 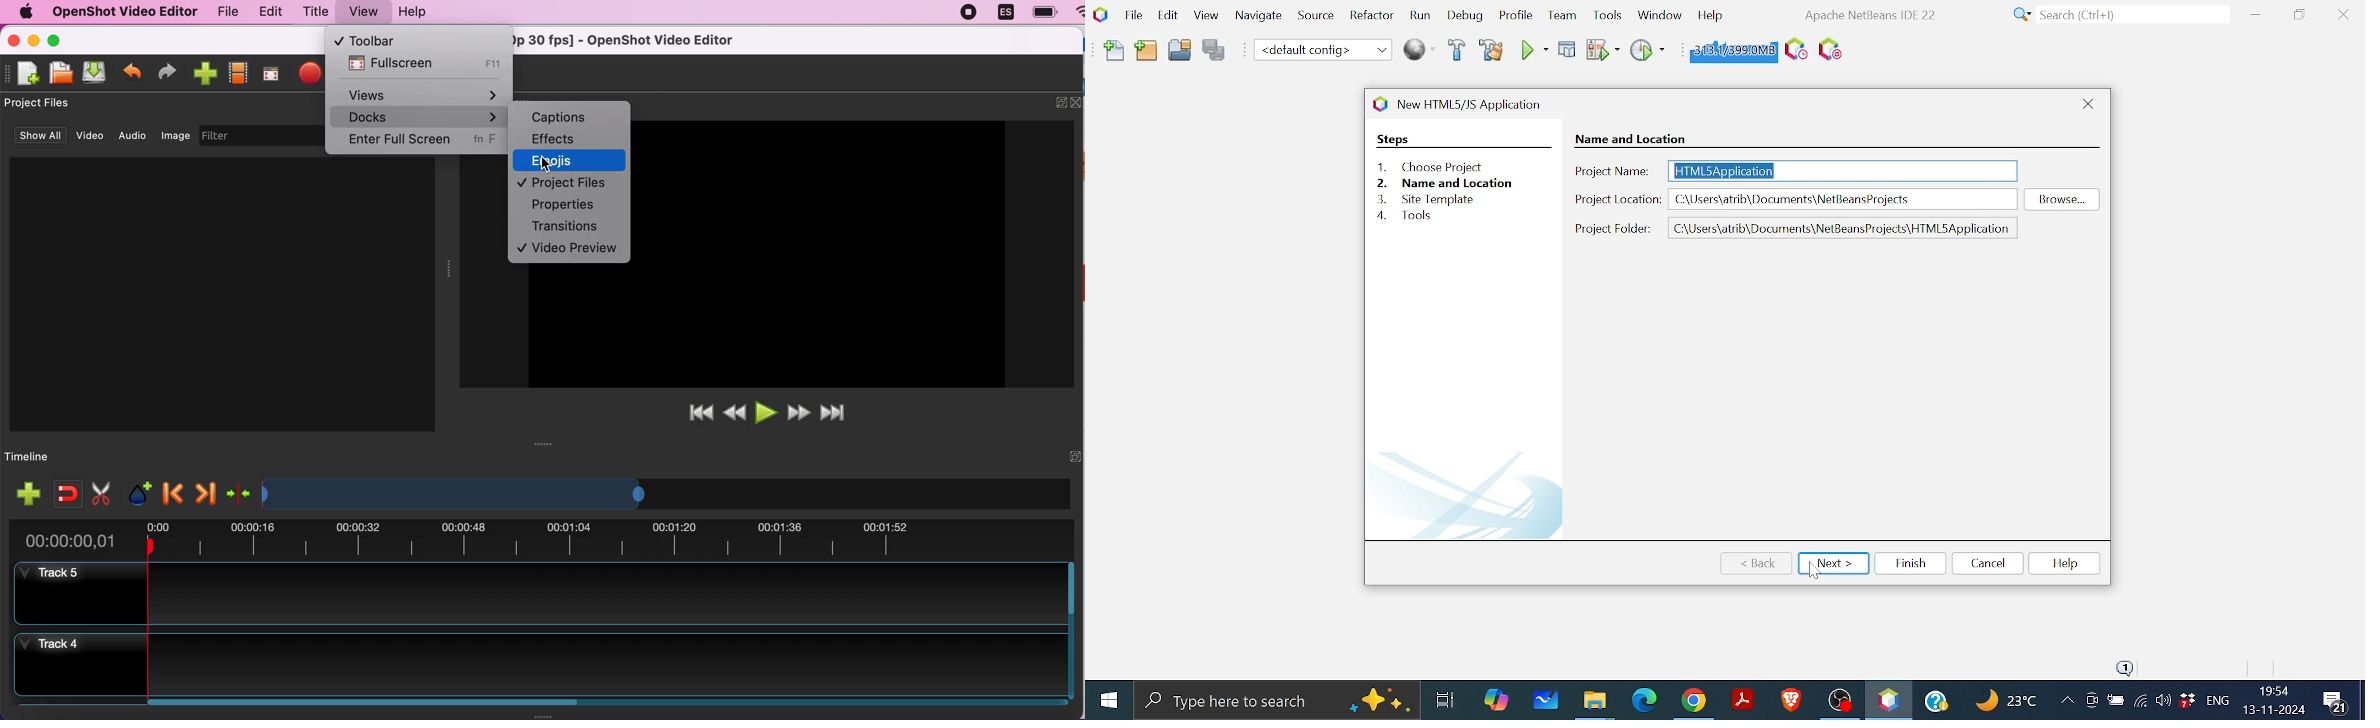 I want to click on expand/hide, so click(x=1075, y=455).